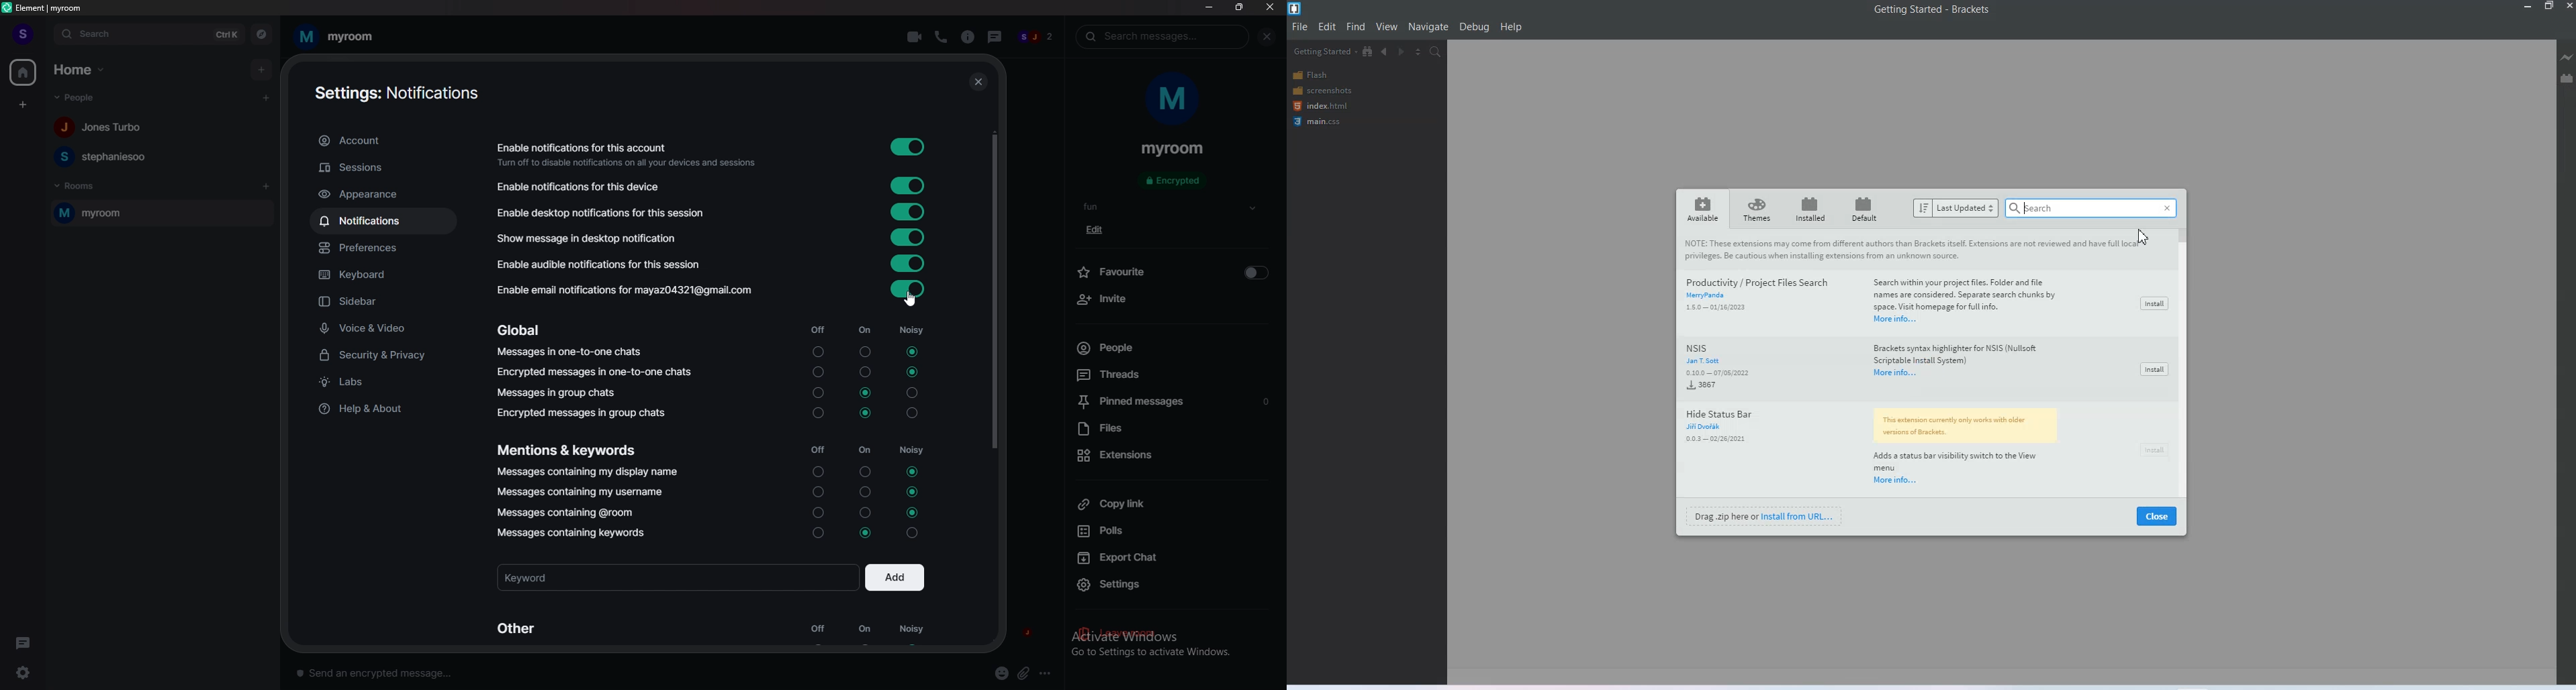 Image resolution: width=2576 pixels, height=700 pixels. What do you see at coordinates (386, 302) in the screenshot?
I see `sidebar` at bounding box center [386, 302].